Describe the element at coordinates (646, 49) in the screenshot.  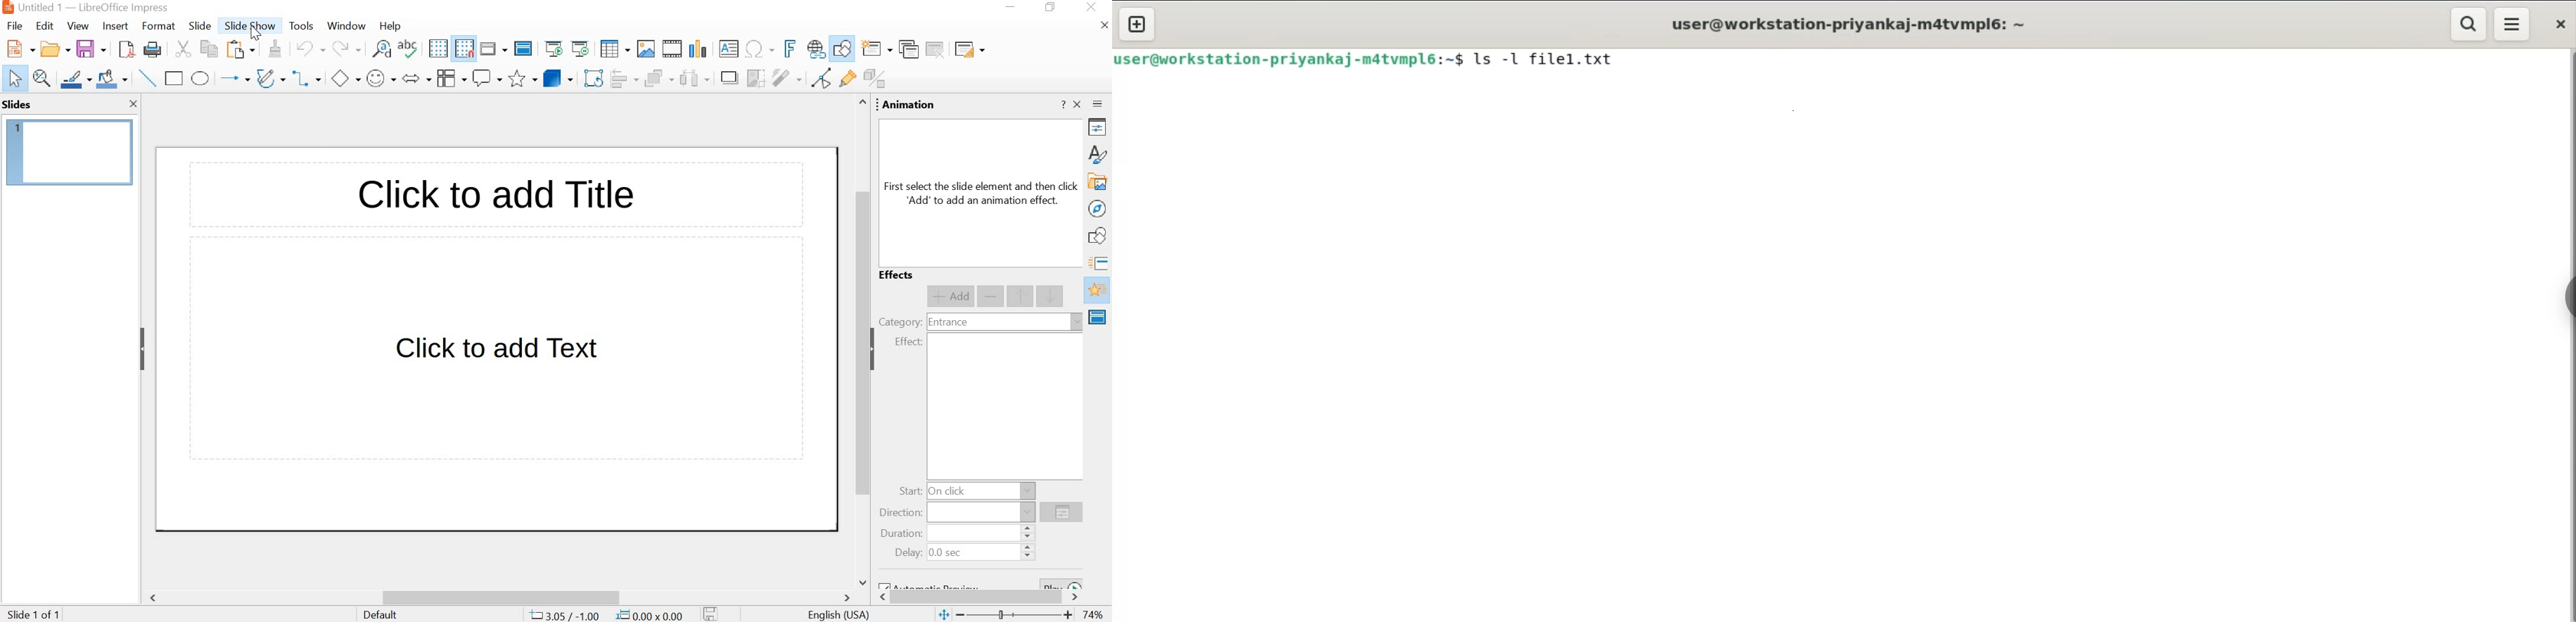
I see `insert image` at that location.